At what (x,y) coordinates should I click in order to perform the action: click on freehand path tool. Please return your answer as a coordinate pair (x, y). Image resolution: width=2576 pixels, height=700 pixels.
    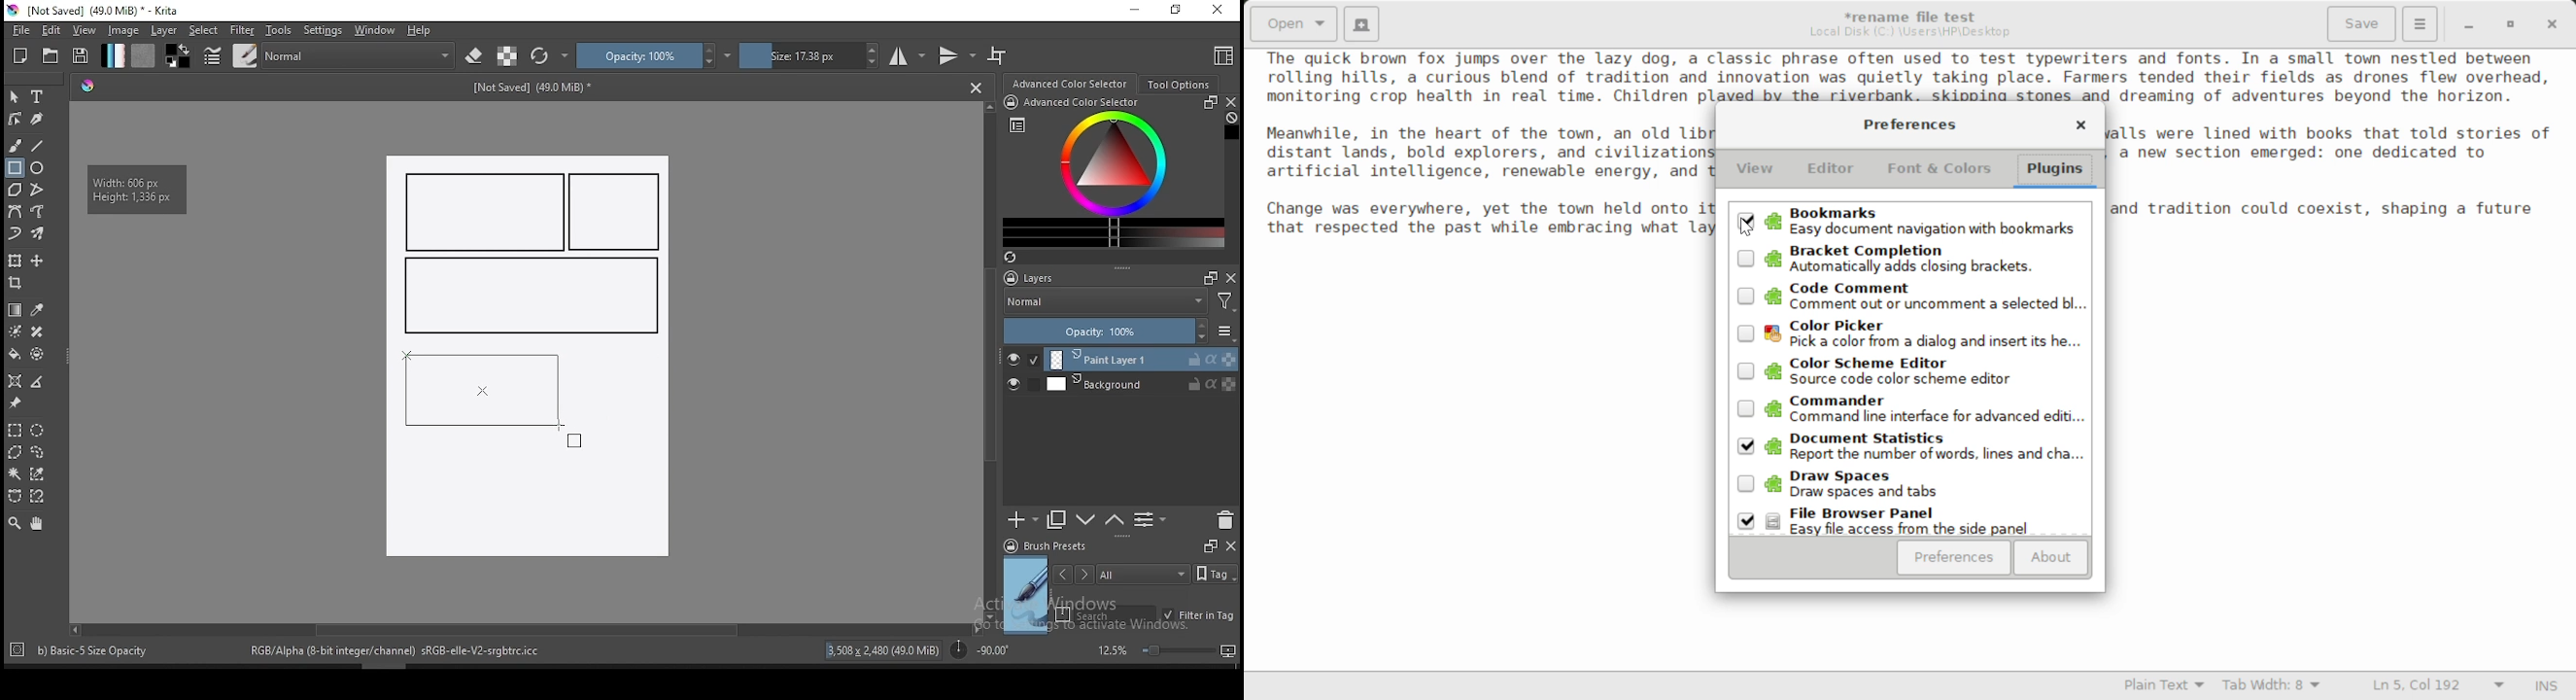
    Looking at the image, I should click on (39, 212).